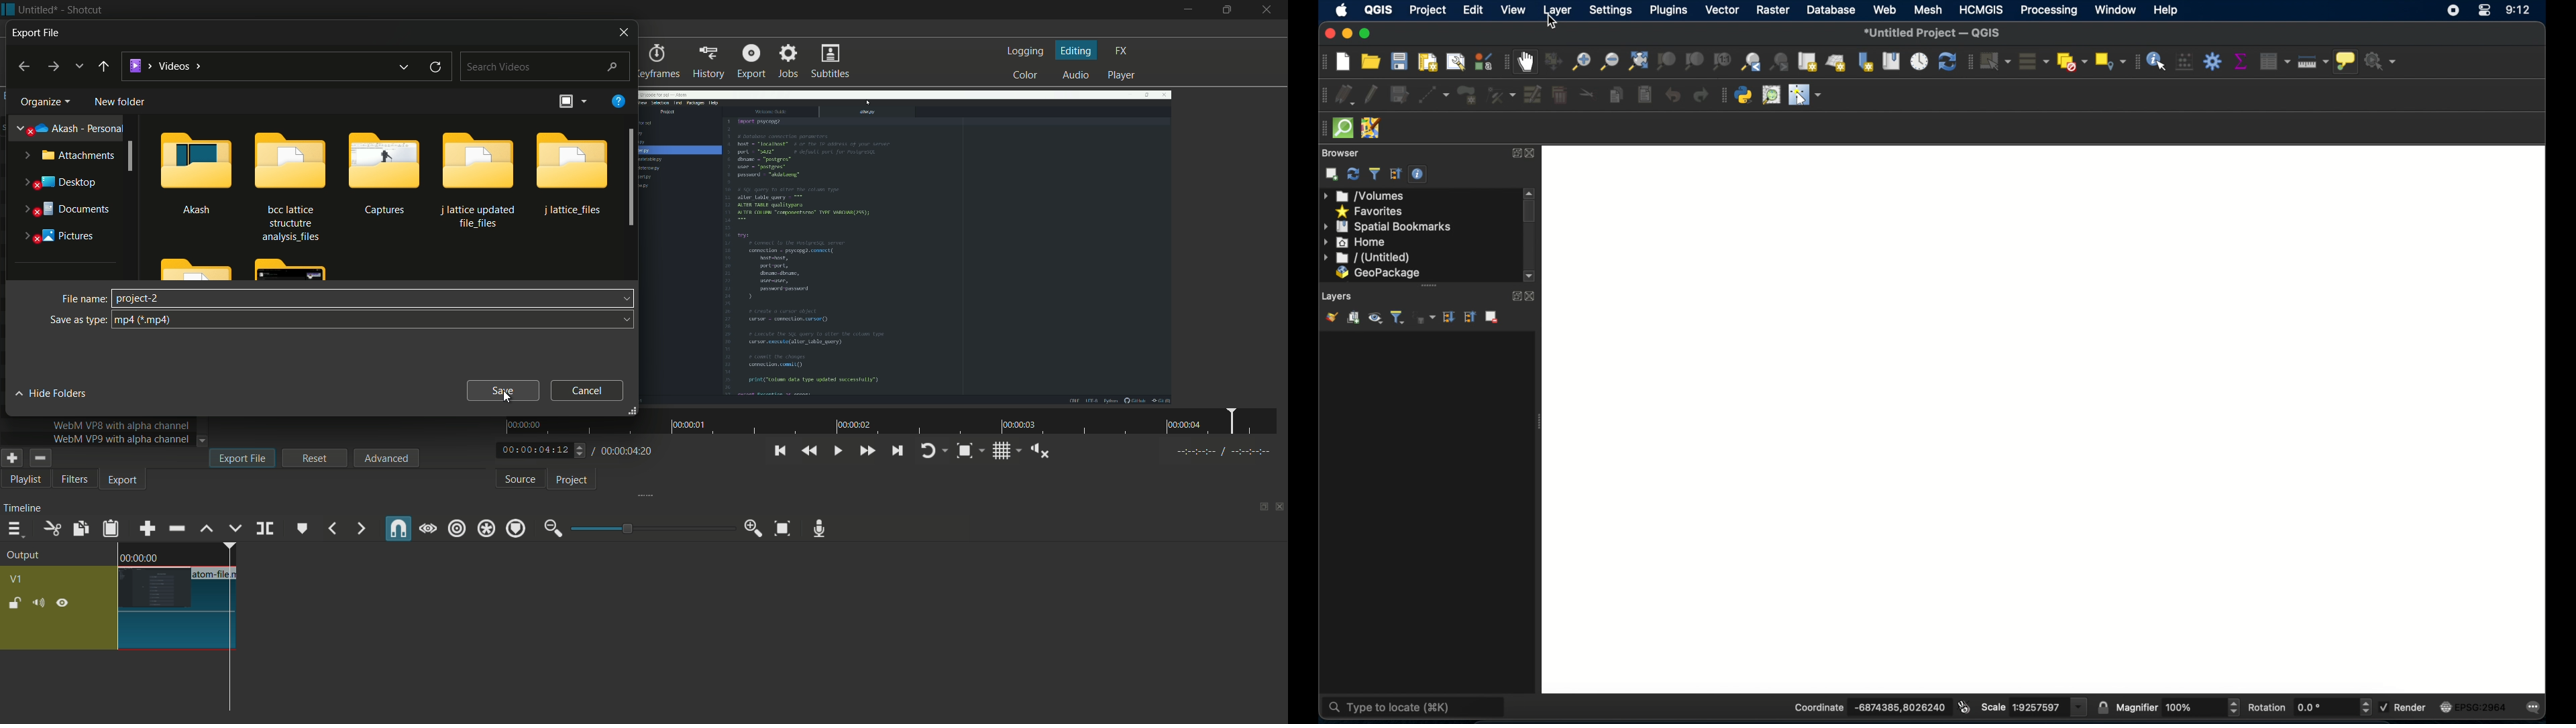 This screenshot has width=2576, height=728. What do you see at coordinates (651, 528) in the screenshot?
I see `adjustment bar` at bounding box center [651, 528].